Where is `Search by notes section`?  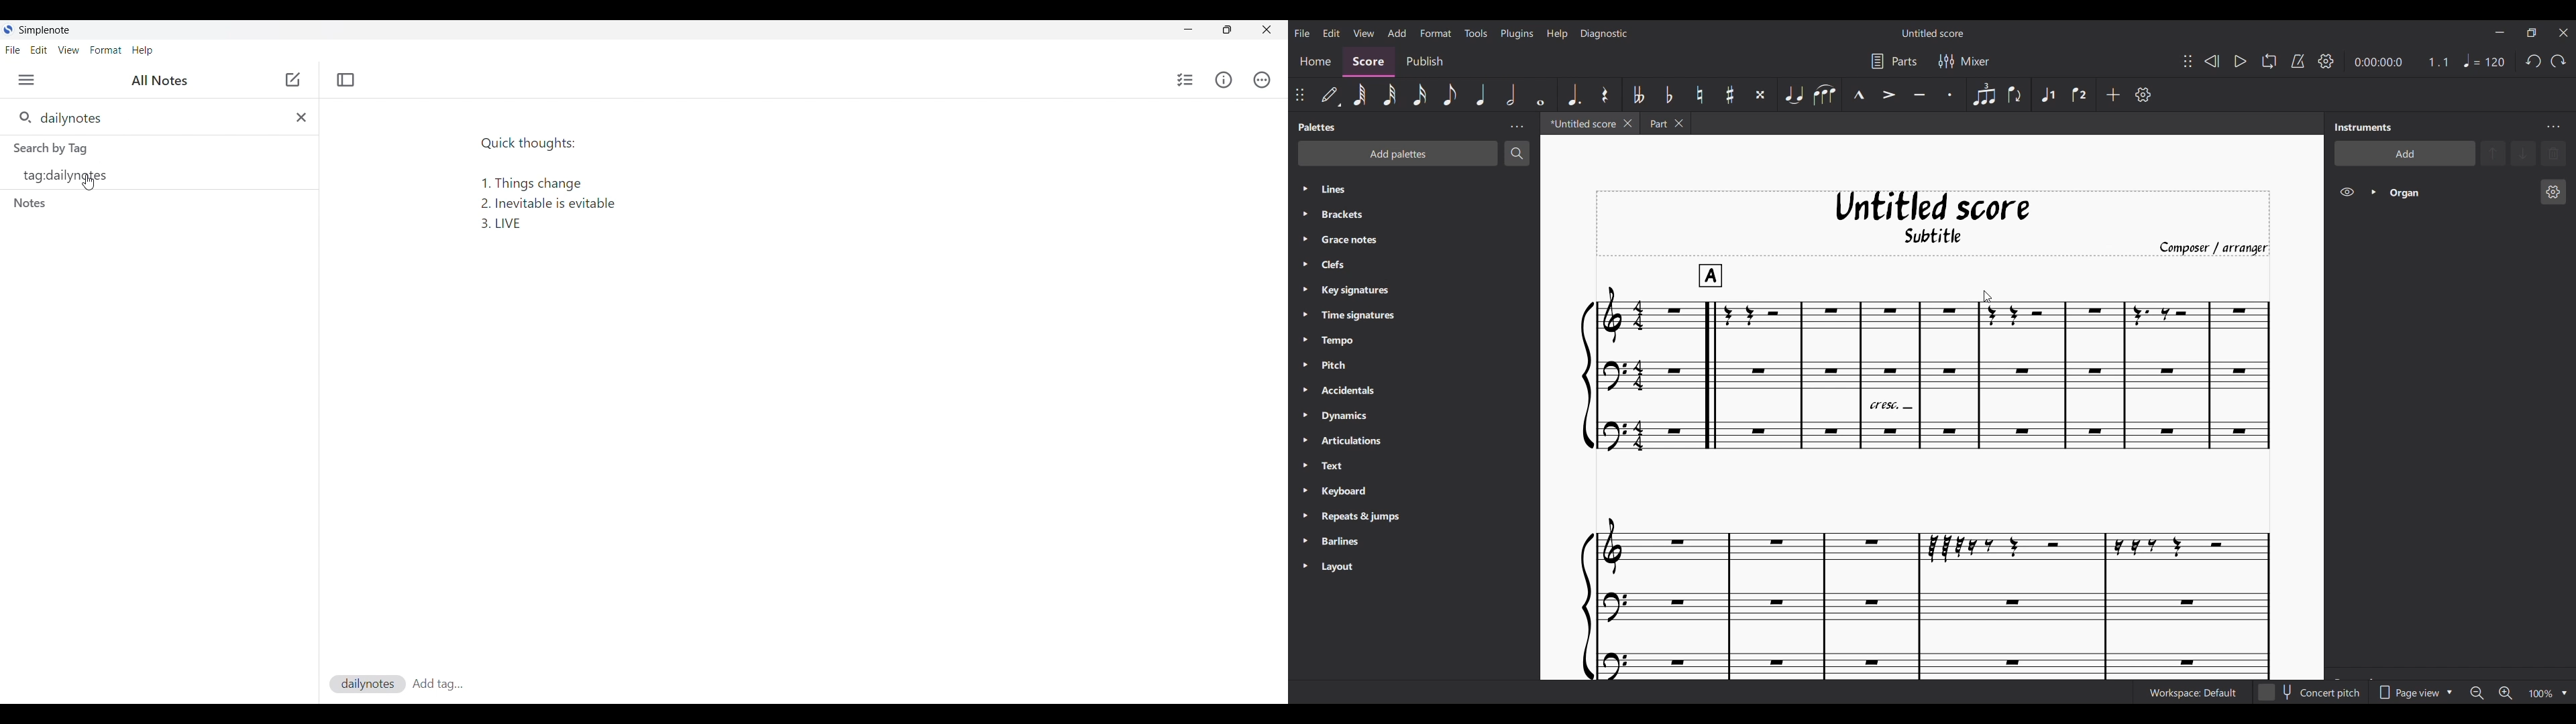 Search by notes section is located at coordinates (30, 202).